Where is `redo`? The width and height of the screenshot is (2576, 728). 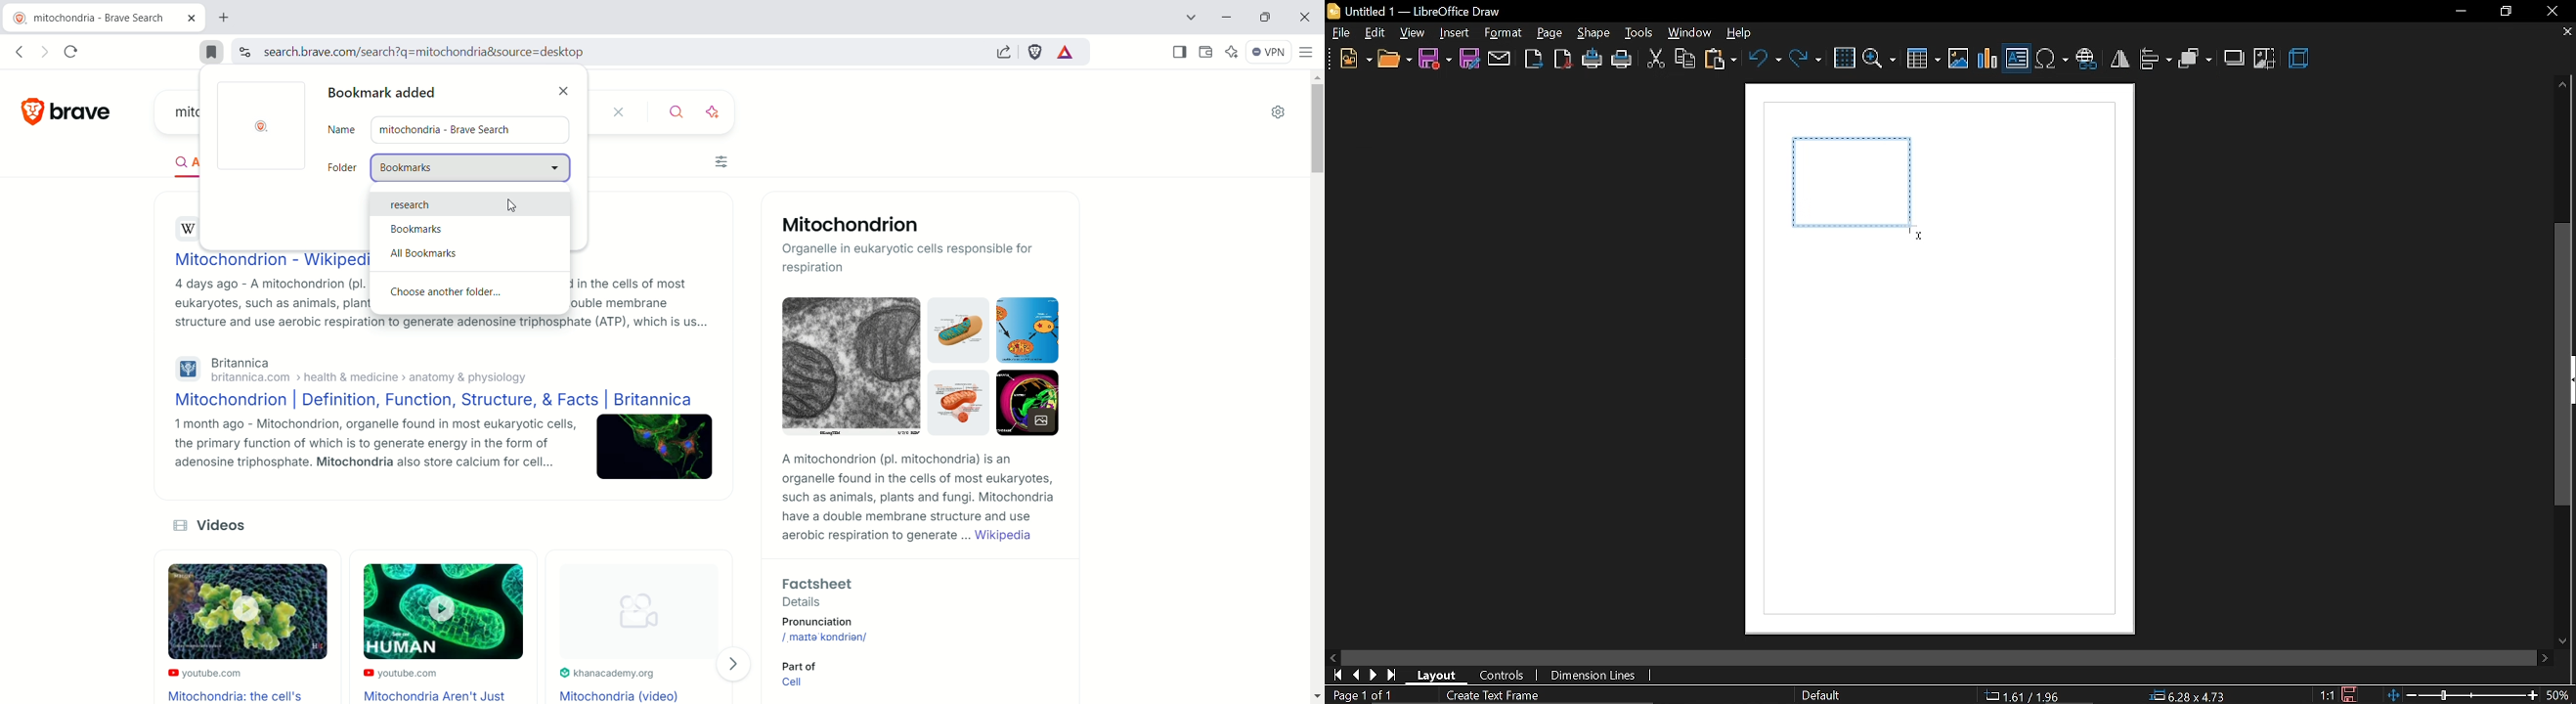
redo is located at coordinates (1806, 58).